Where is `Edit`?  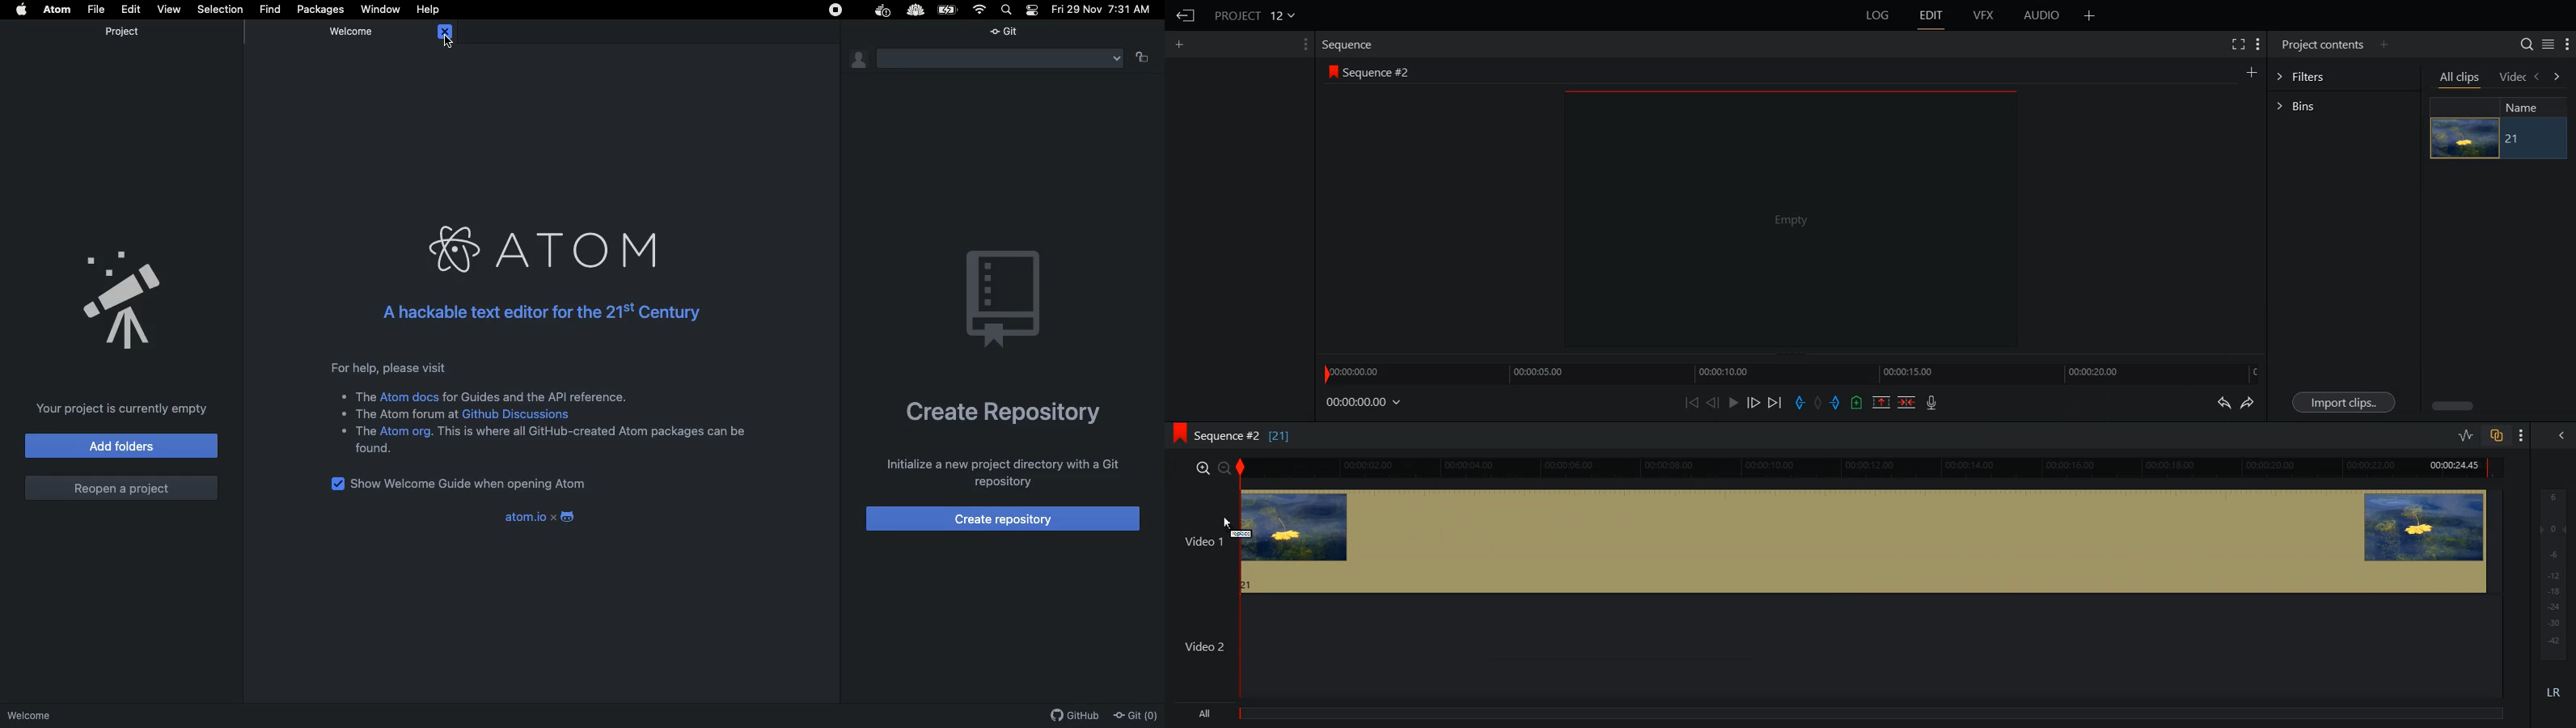 Edit is located at coordinates (132, 8).